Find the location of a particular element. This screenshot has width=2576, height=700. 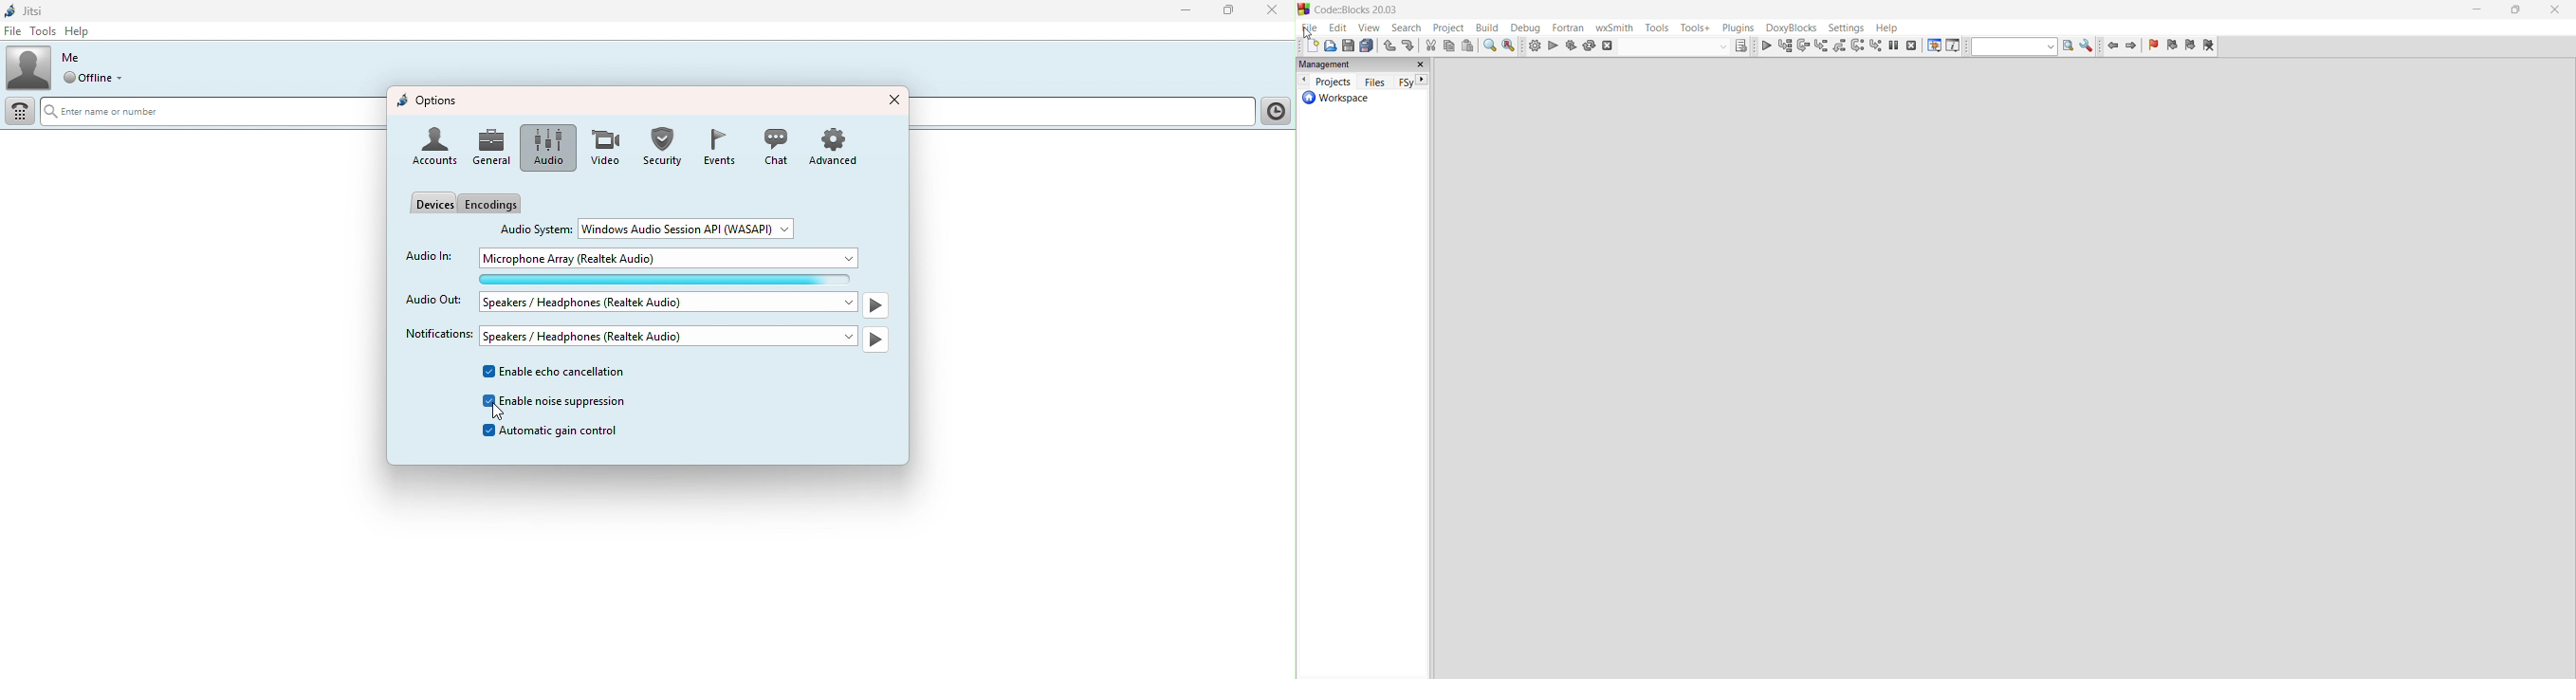

title is located at coordinates (1358, 10).